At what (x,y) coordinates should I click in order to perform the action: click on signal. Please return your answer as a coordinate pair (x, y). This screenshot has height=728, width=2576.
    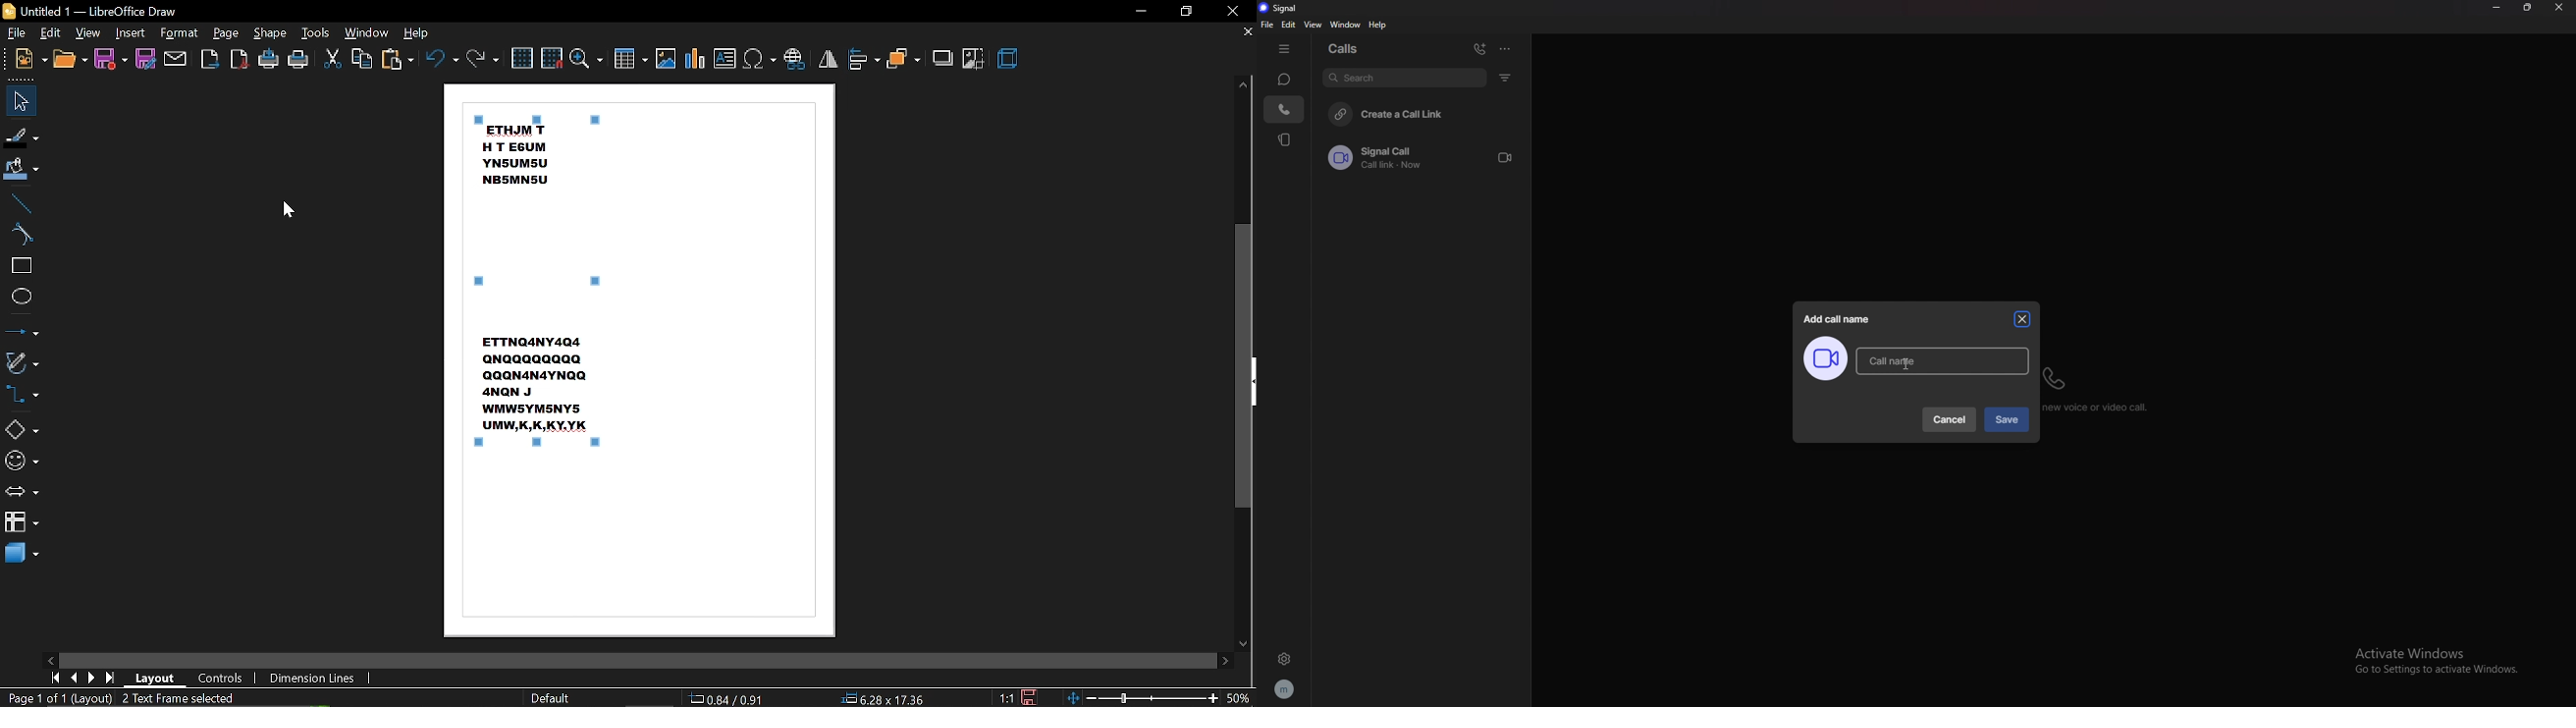
    Looking at the image, I should click on (1283, 8).